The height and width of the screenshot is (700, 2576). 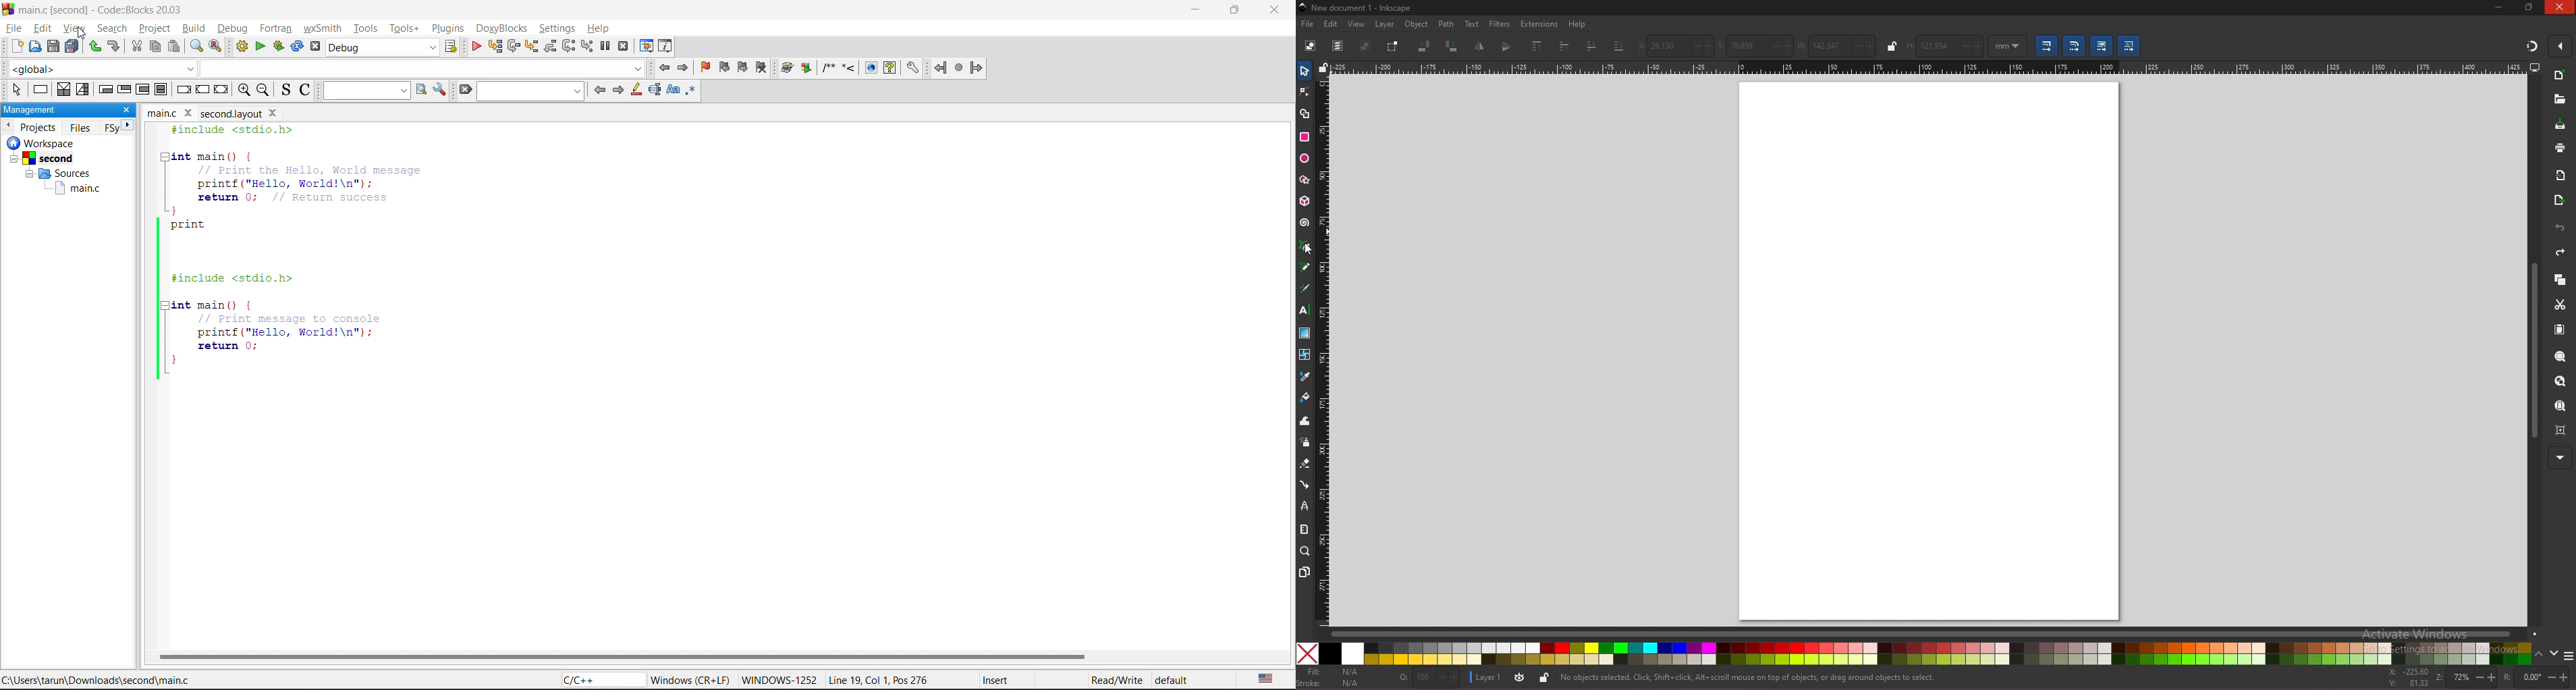 I want to click on show options window, so click(x=441, y=90).